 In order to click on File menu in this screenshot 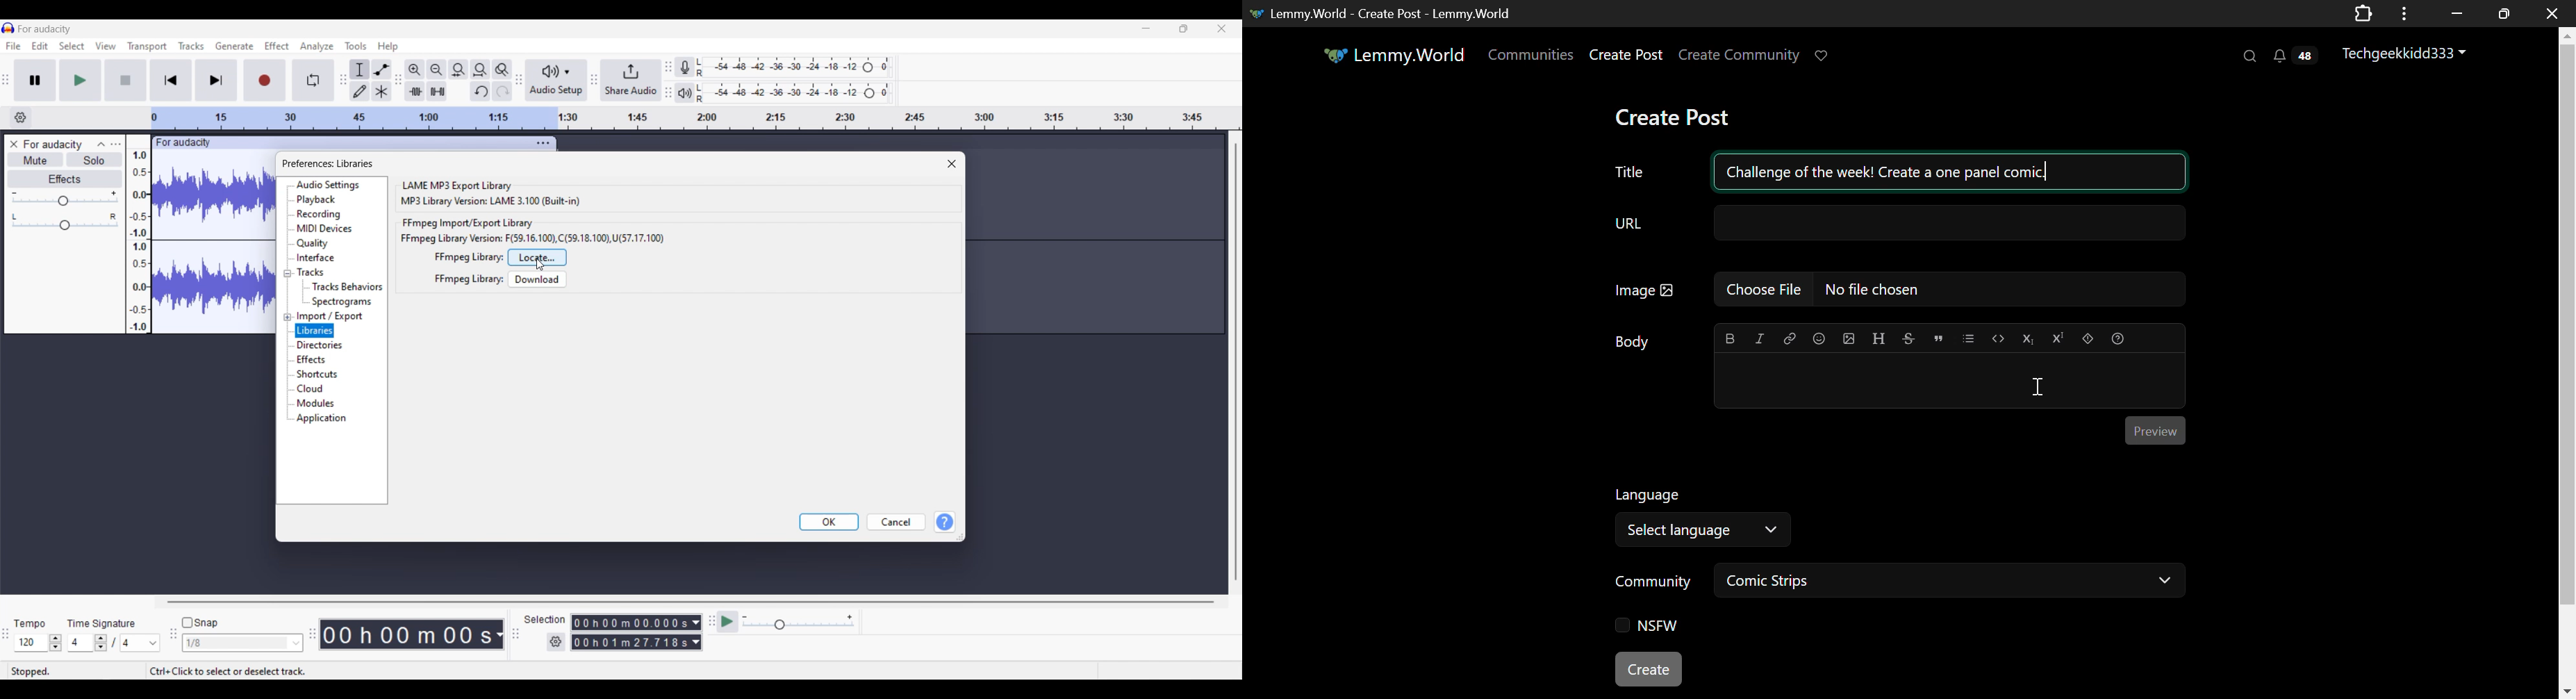, I will do `click(13, 46)`.